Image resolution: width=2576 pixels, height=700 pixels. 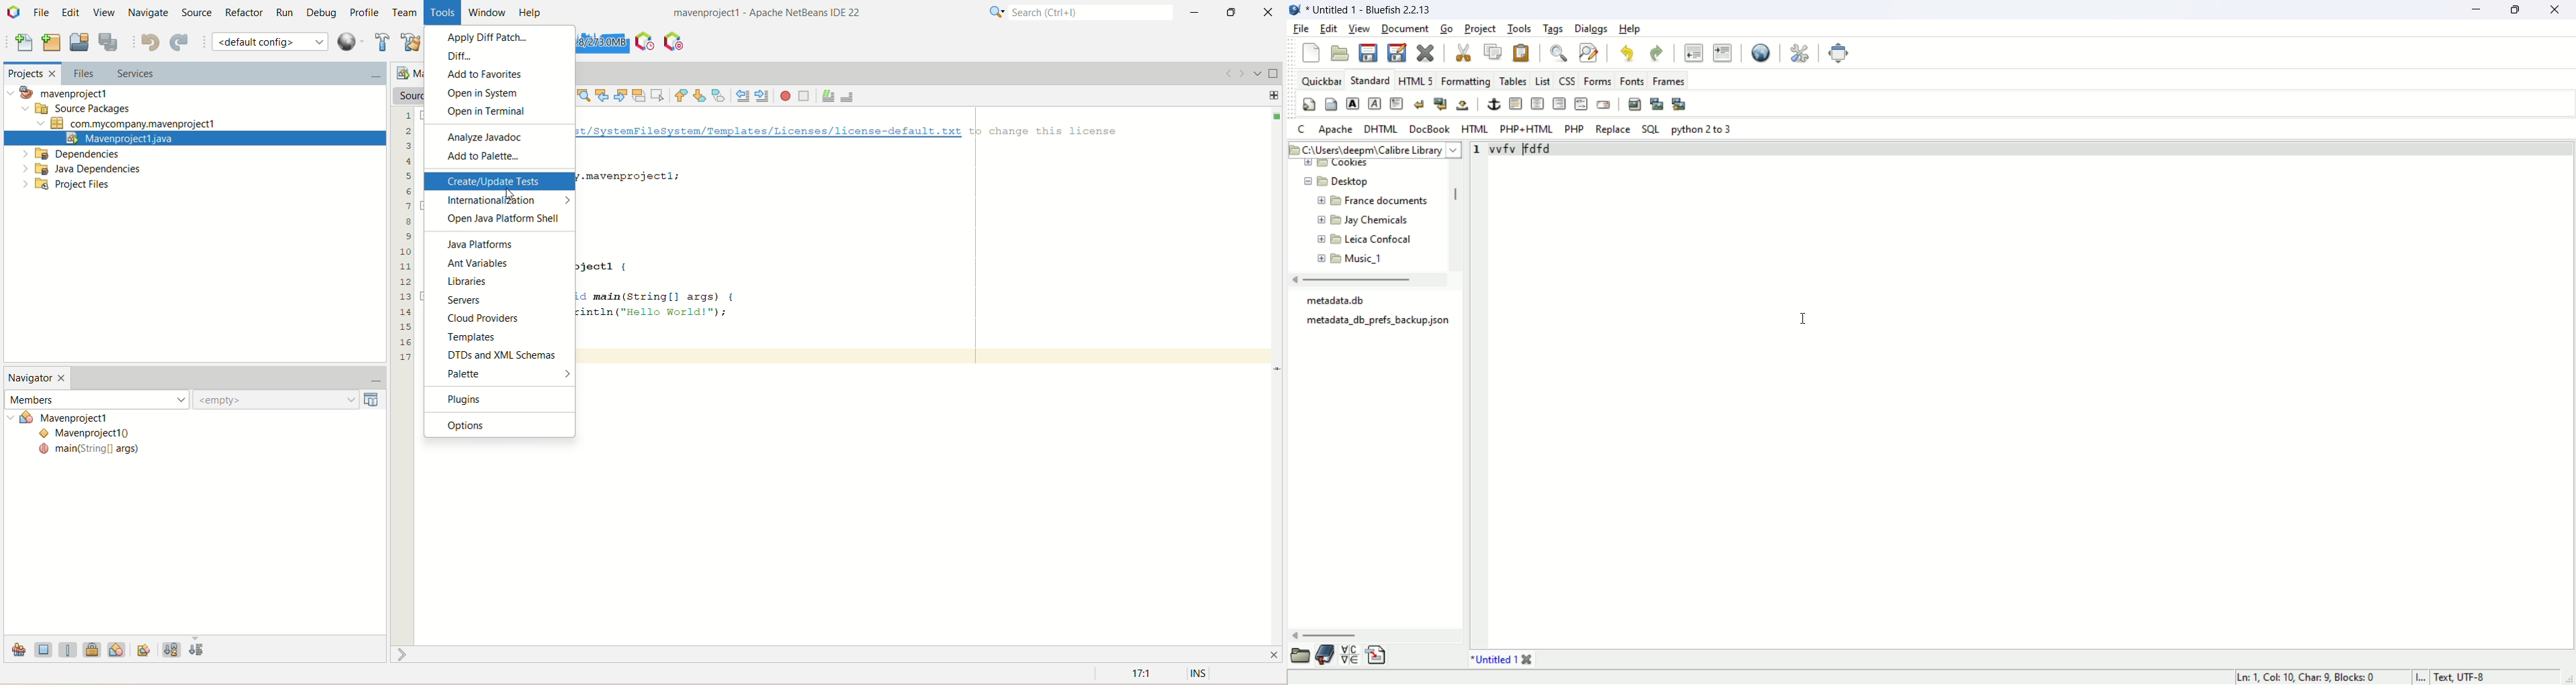 I want to click on undo, so click(x=1626, y=52).